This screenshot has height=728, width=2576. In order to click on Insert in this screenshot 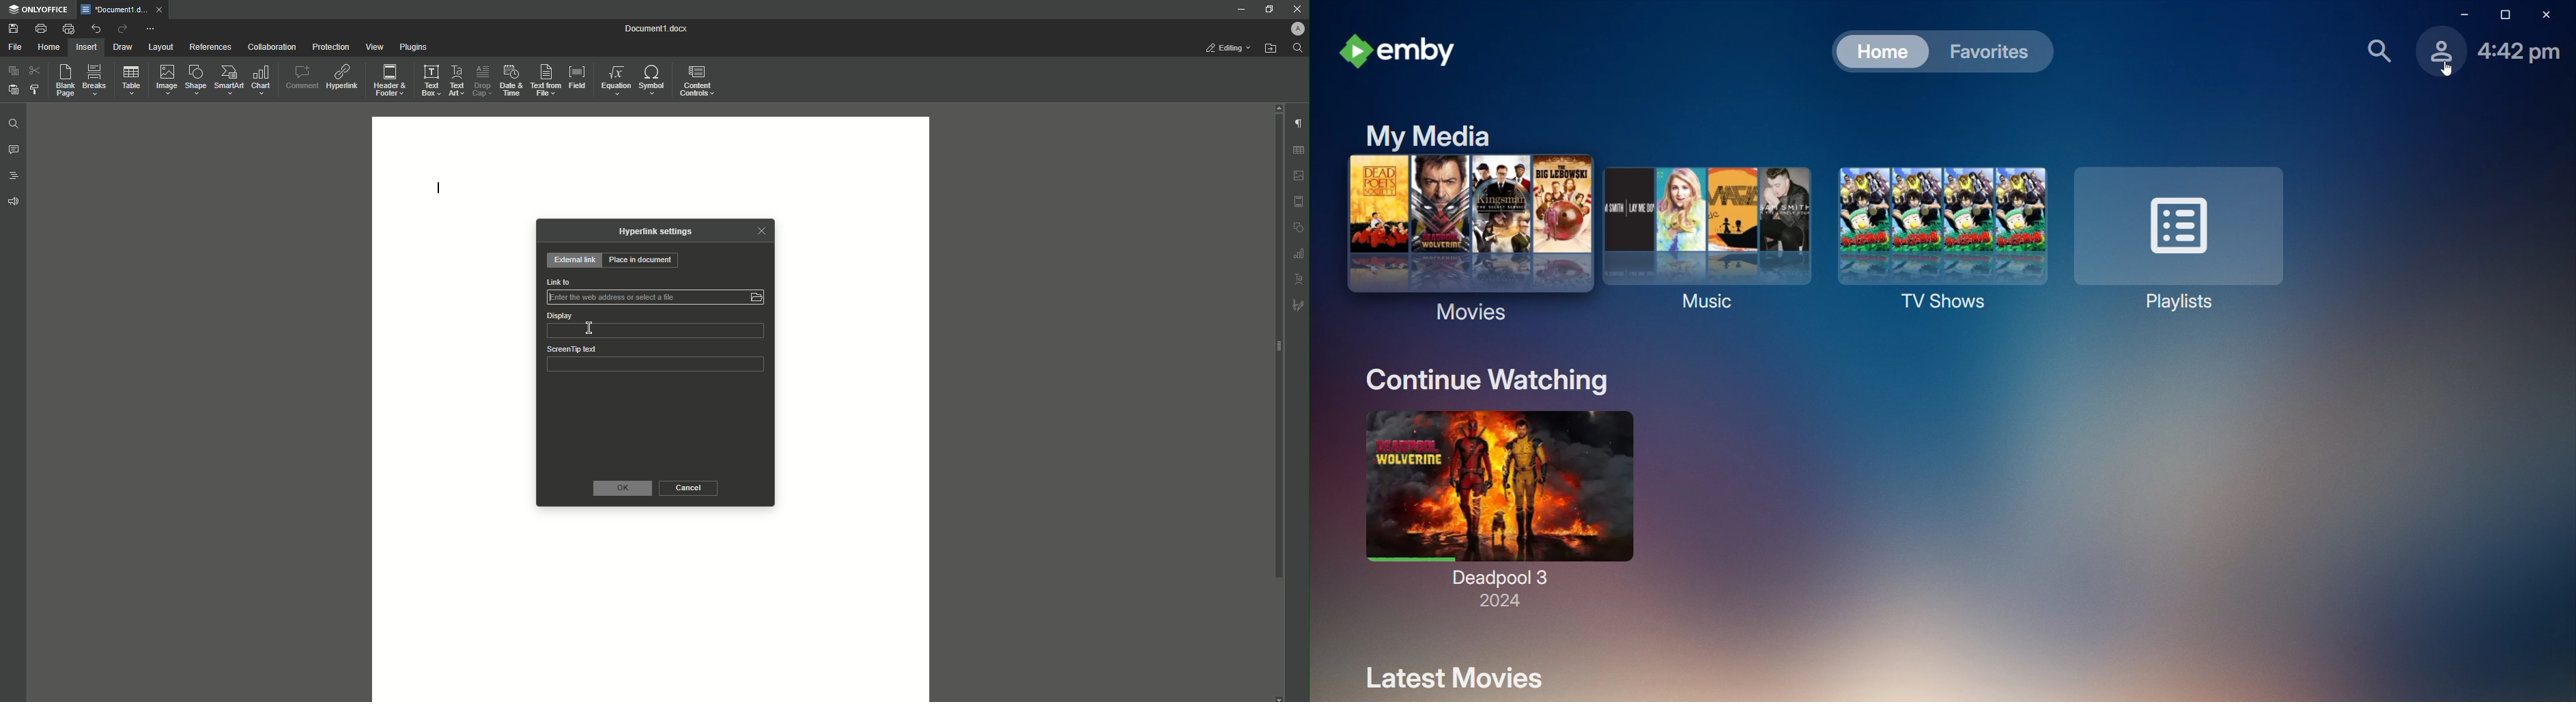, I will do `click(87, 47)`.